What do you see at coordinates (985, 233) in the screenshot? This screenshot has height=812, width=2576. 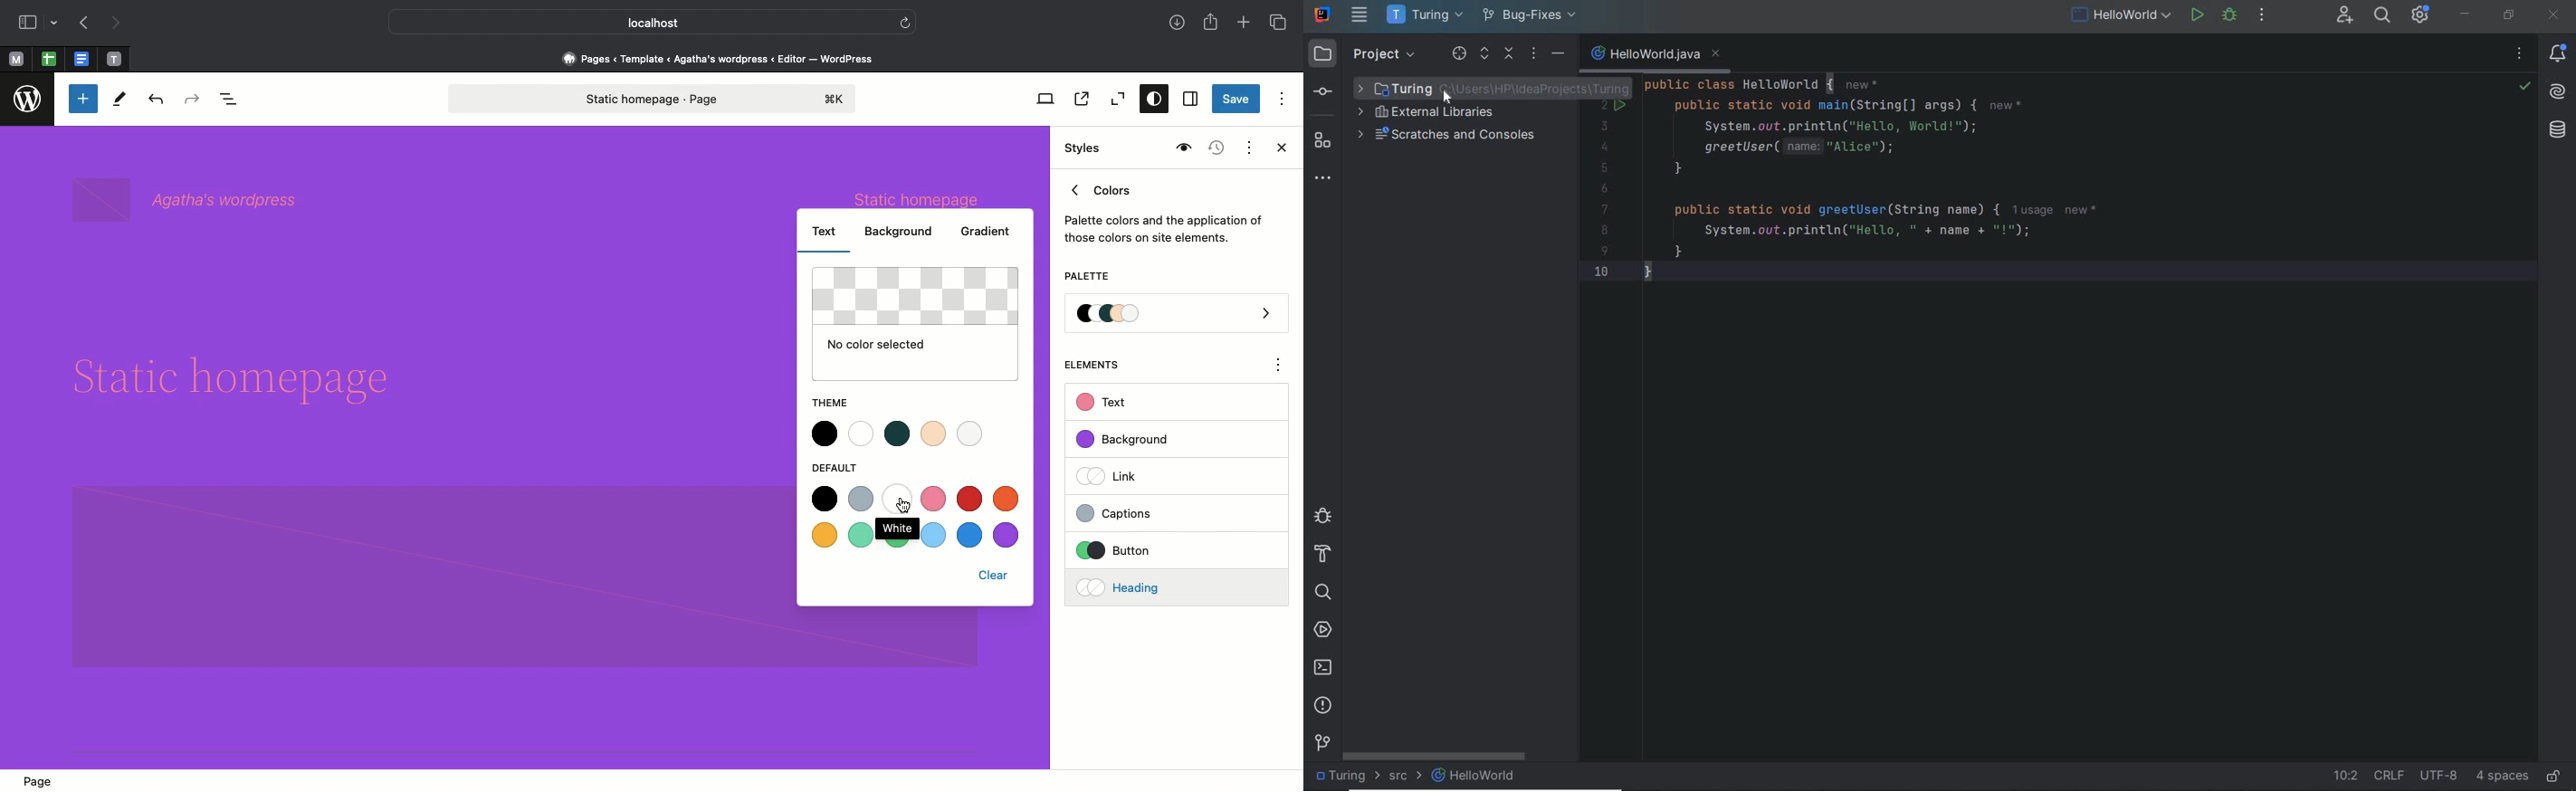 I see `Gradient` at bounding box center [985, 233].